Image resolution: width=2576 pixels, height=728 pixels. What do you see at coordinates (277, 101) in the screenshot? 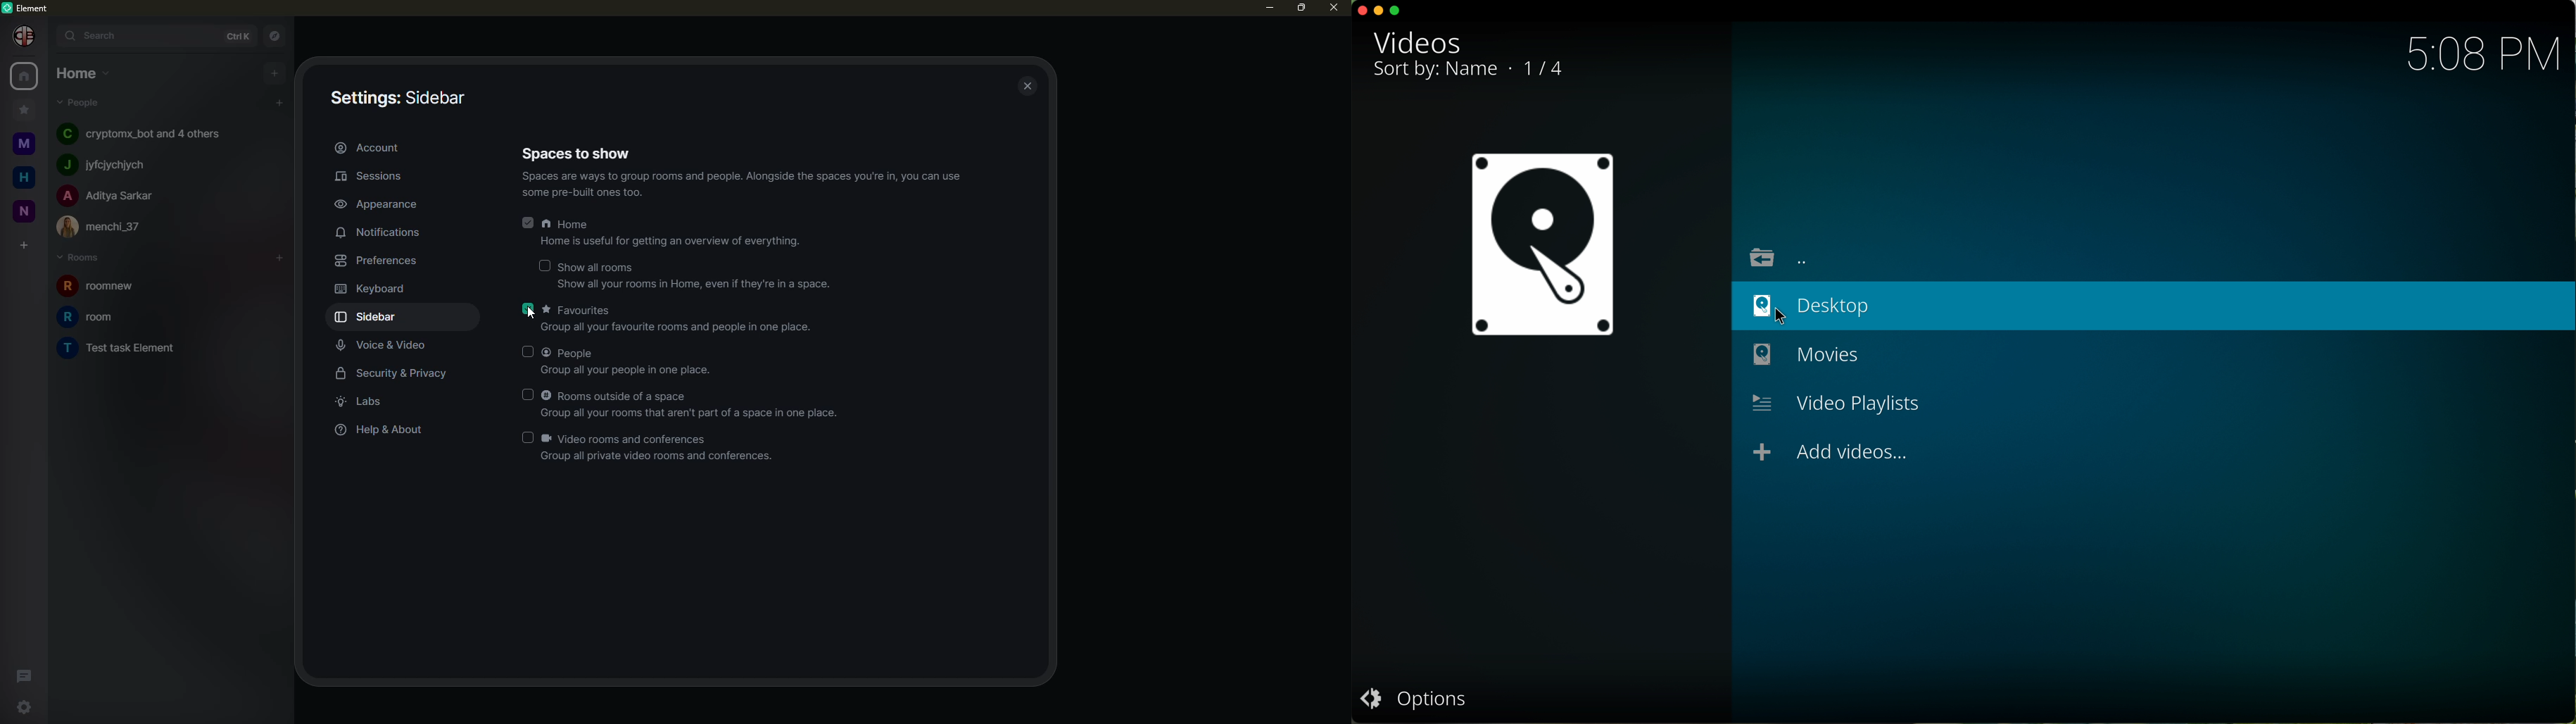
I see `add` at bounding box center [277, 101].